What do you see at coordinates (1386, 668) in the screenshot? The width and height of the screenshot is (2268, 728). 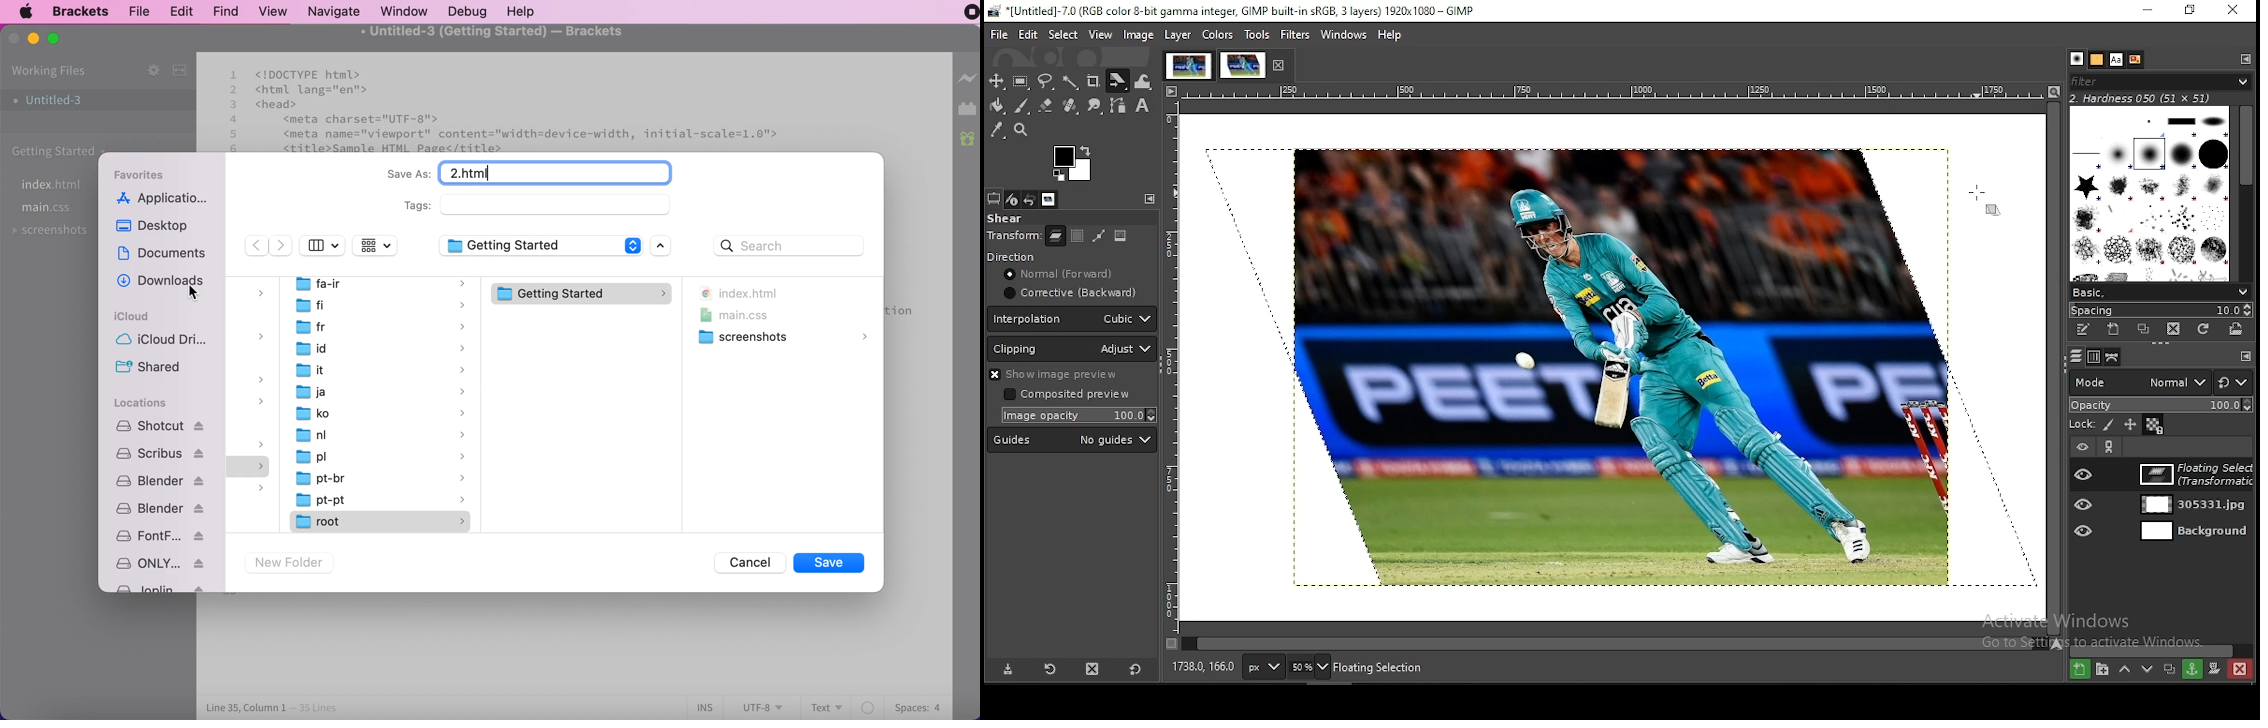 I see `305331.jpg (23.3 mb)` at bounding box center [1386, 668].